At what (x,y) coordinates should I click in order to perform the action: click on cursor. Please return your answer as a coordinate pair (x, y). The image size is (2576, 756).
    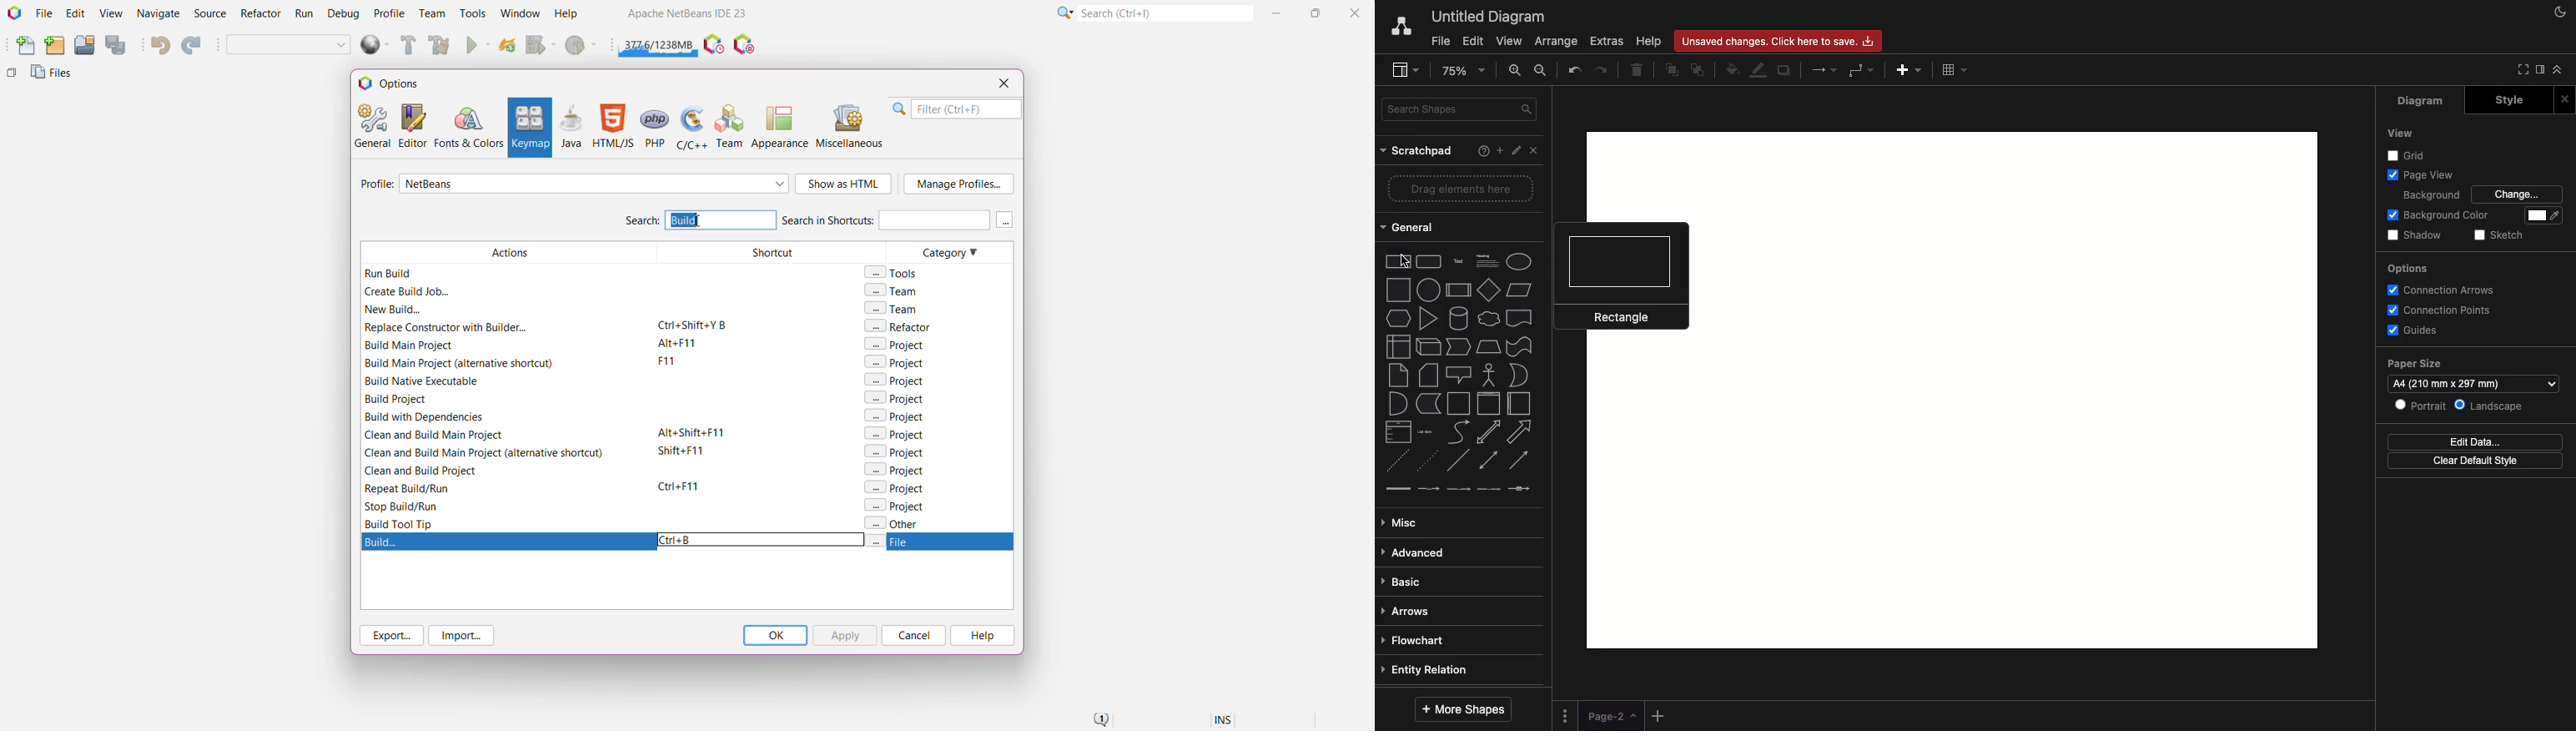
    Looking at the image, I should click on (1406, 261).